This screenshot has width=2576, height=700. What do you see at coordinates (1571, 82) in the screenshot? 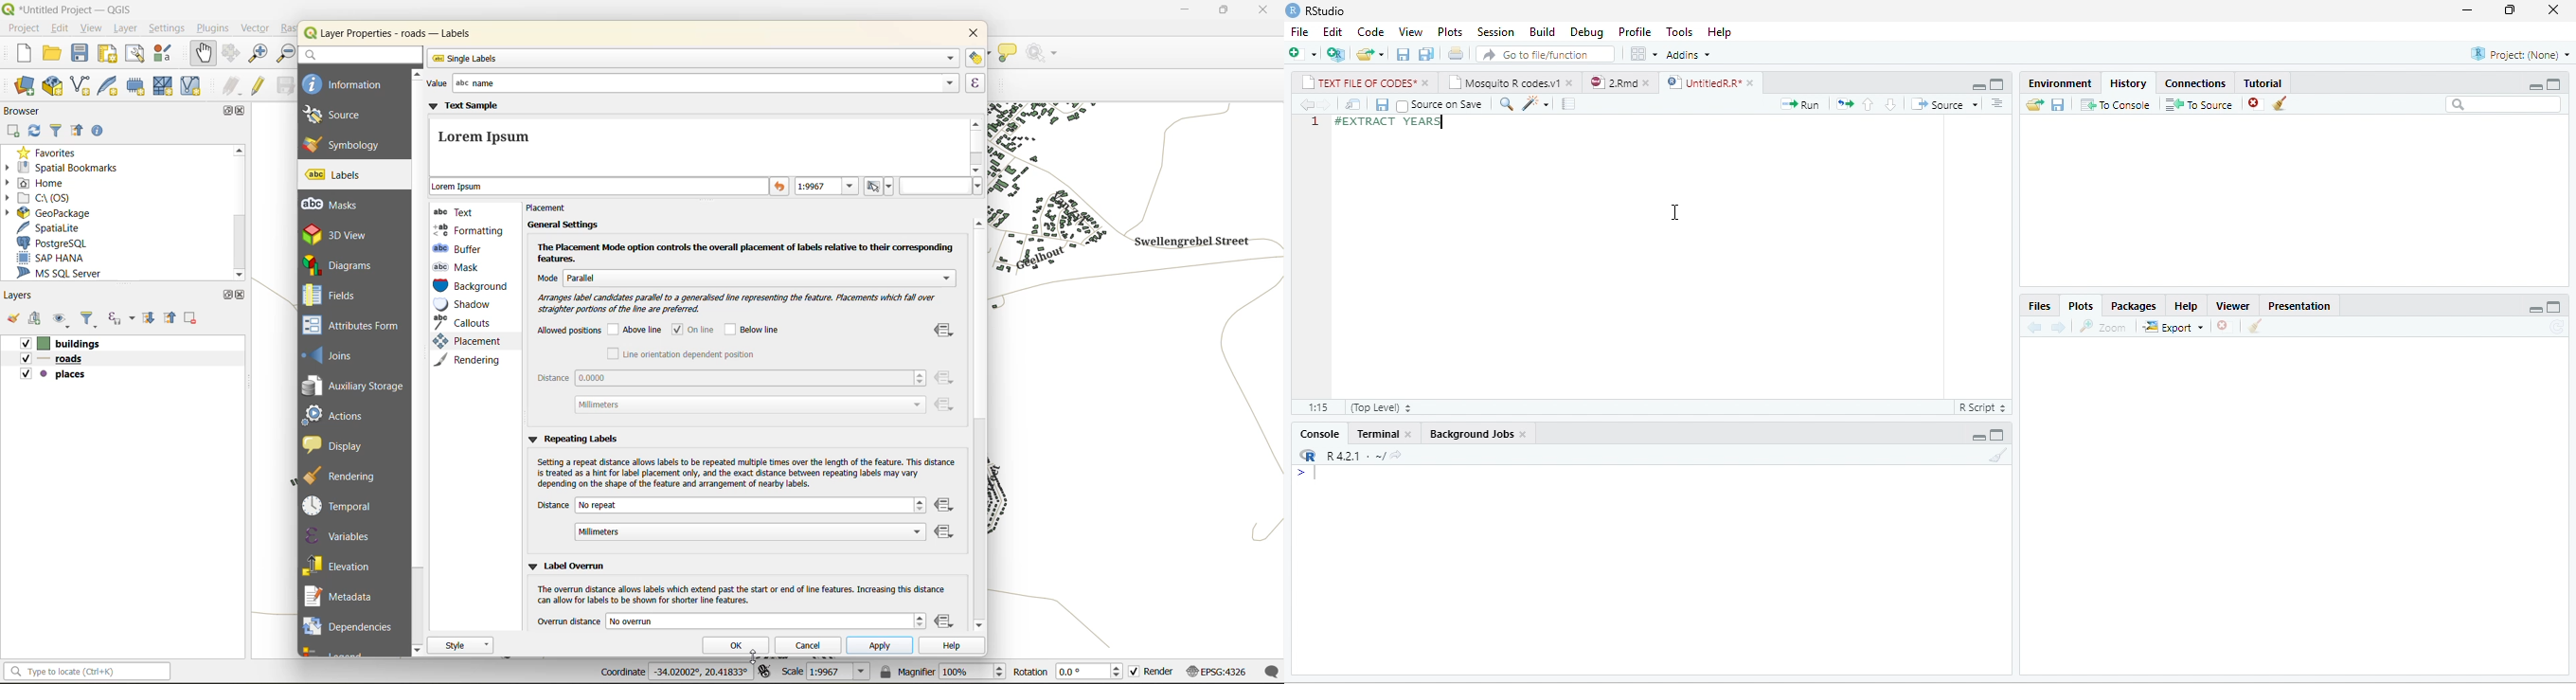
I see `close` at bounding box center [1571, 82].